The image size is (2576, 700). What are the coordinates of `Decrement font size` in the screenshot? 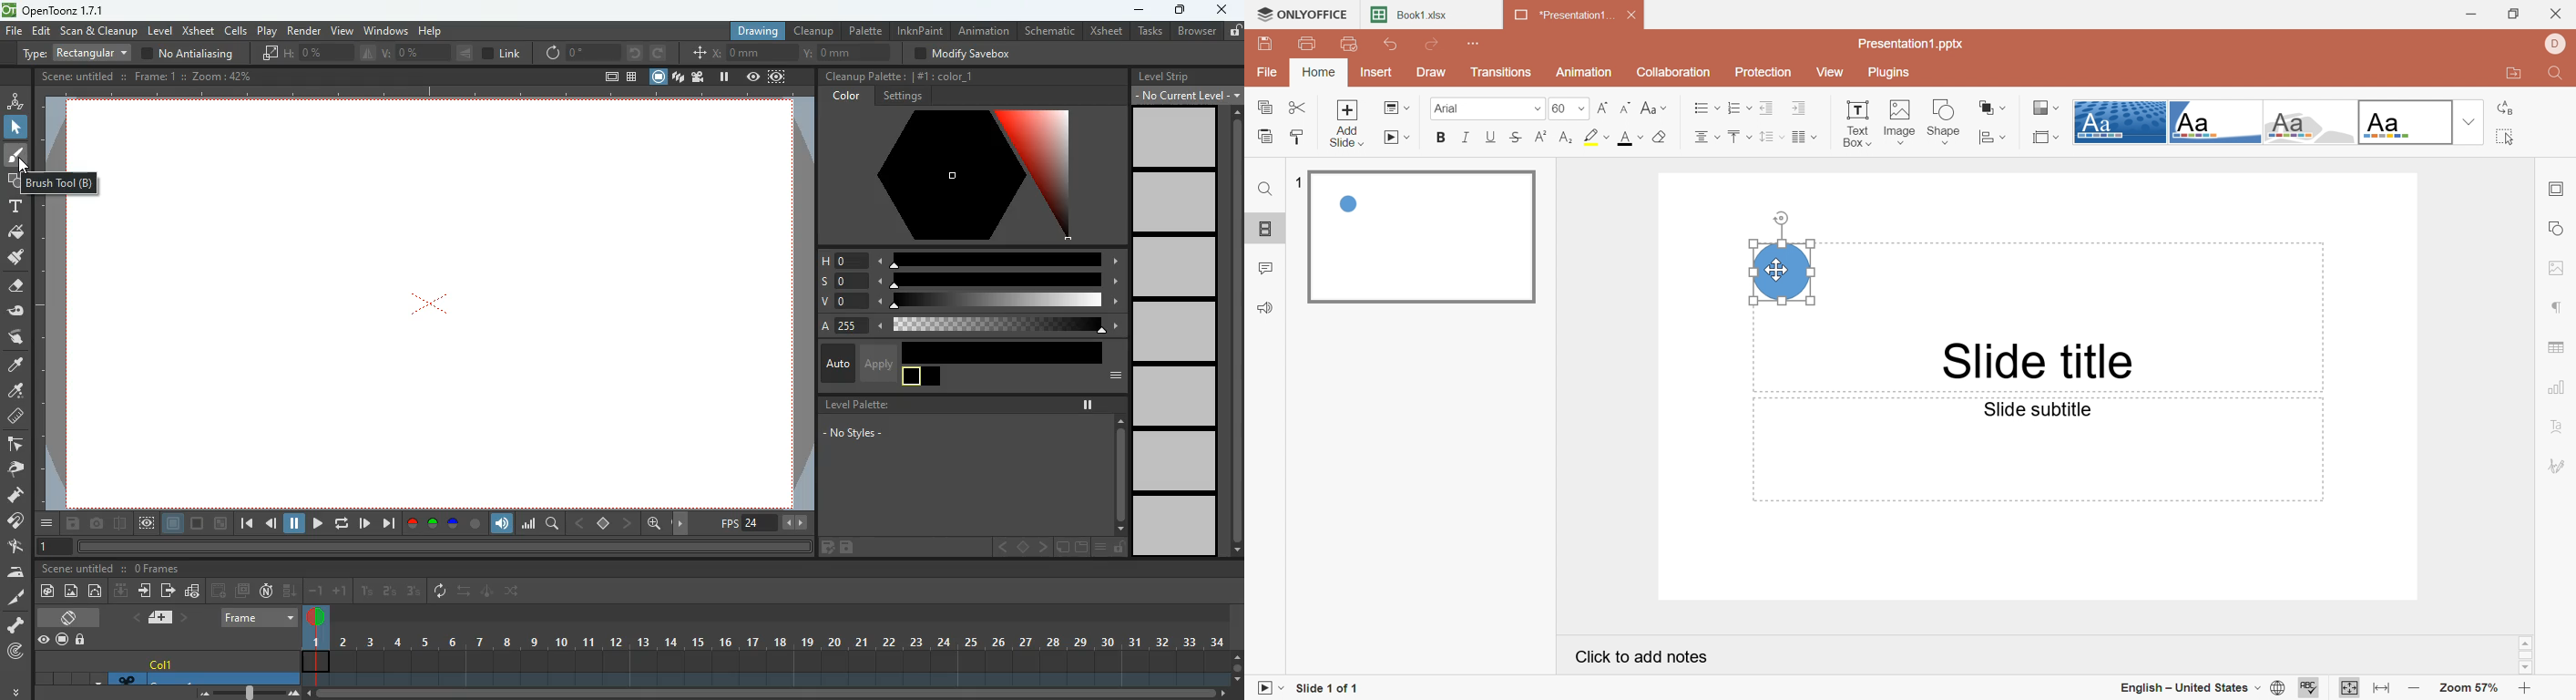 It's located at (1628, 107).